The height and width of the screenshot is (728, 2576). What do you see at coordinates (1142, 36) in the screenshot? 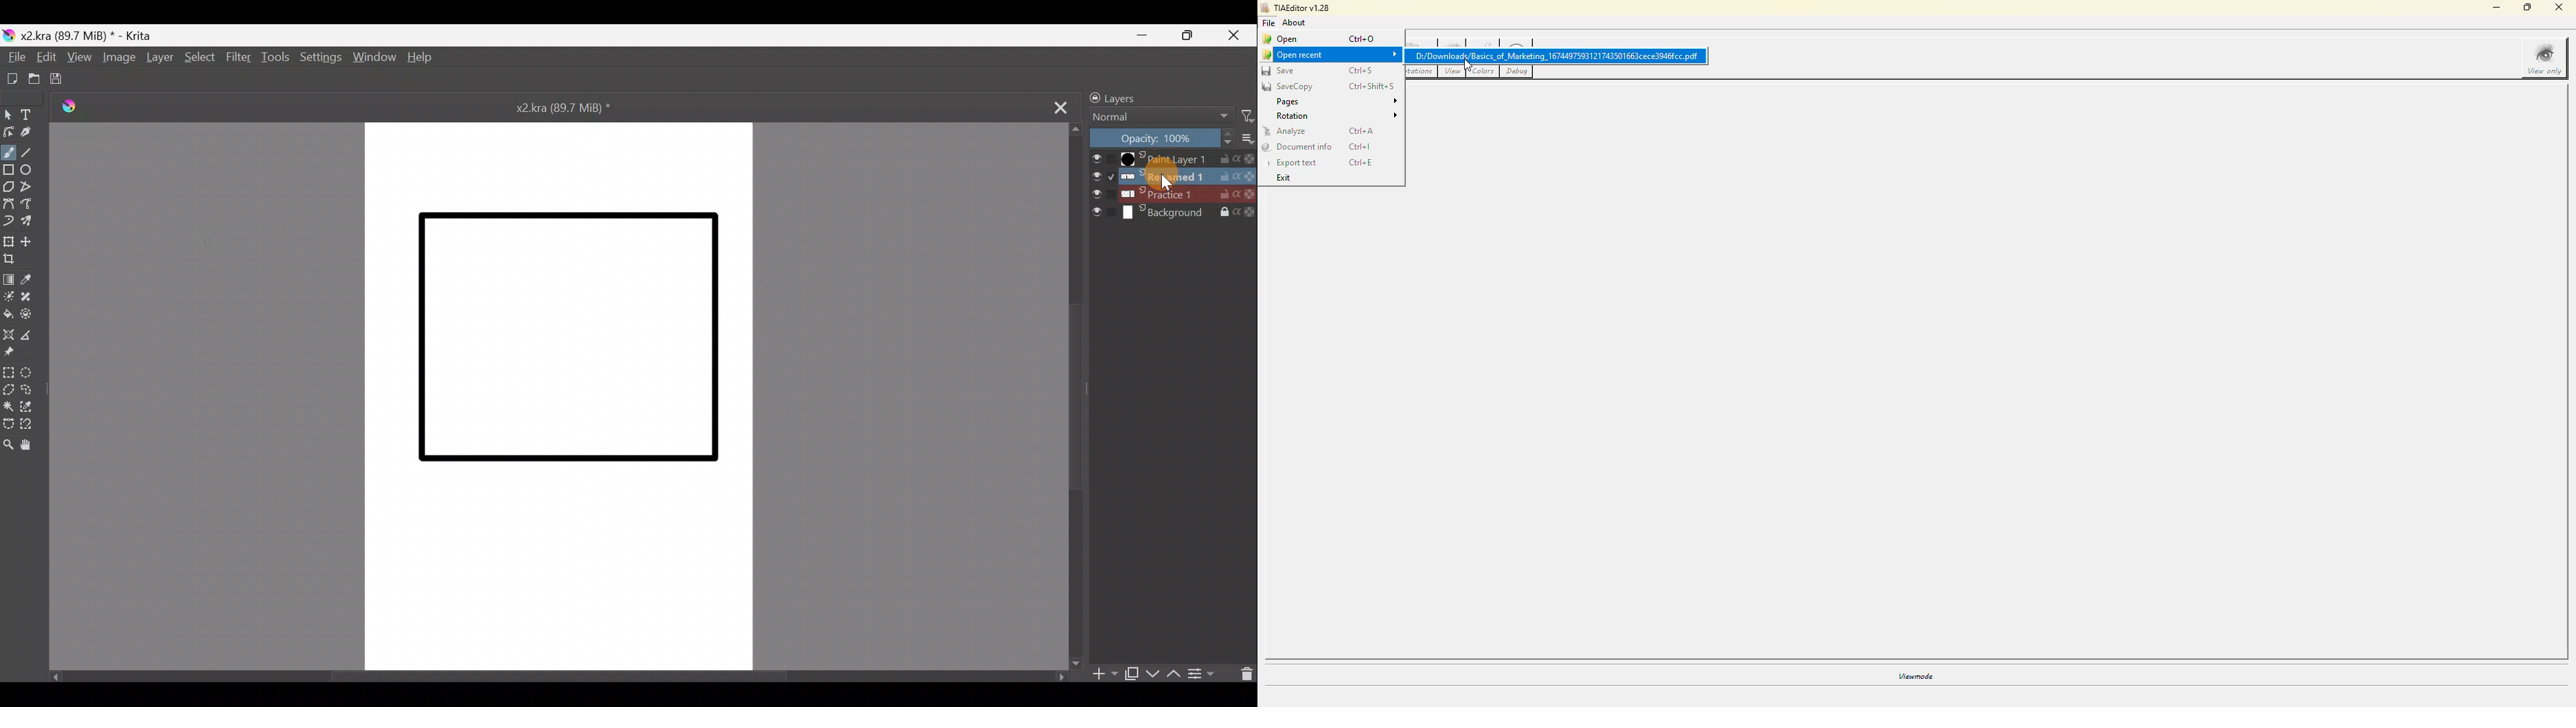
I see `Minimize` at bounding box center [1142, 36].